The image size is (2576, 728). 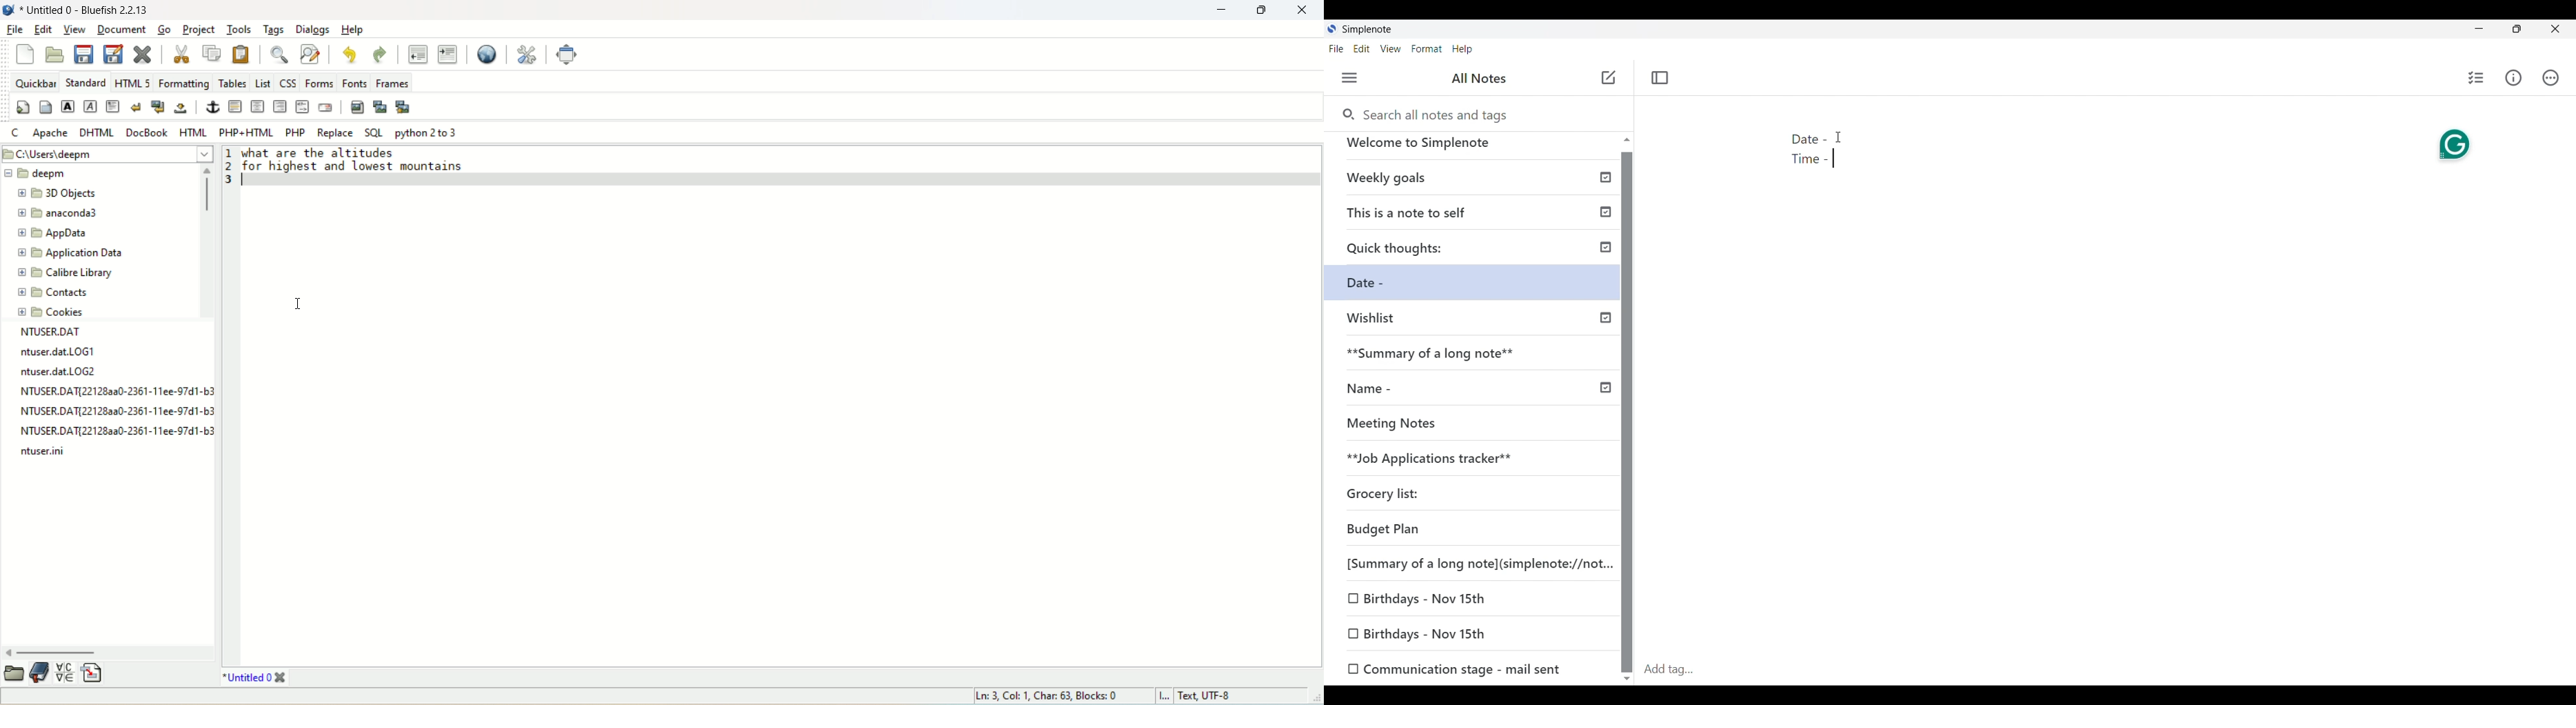 What do you see at coordinates (303, 107) in the screenshot?
I see `HTML comment` at bounding box center [303, 107].